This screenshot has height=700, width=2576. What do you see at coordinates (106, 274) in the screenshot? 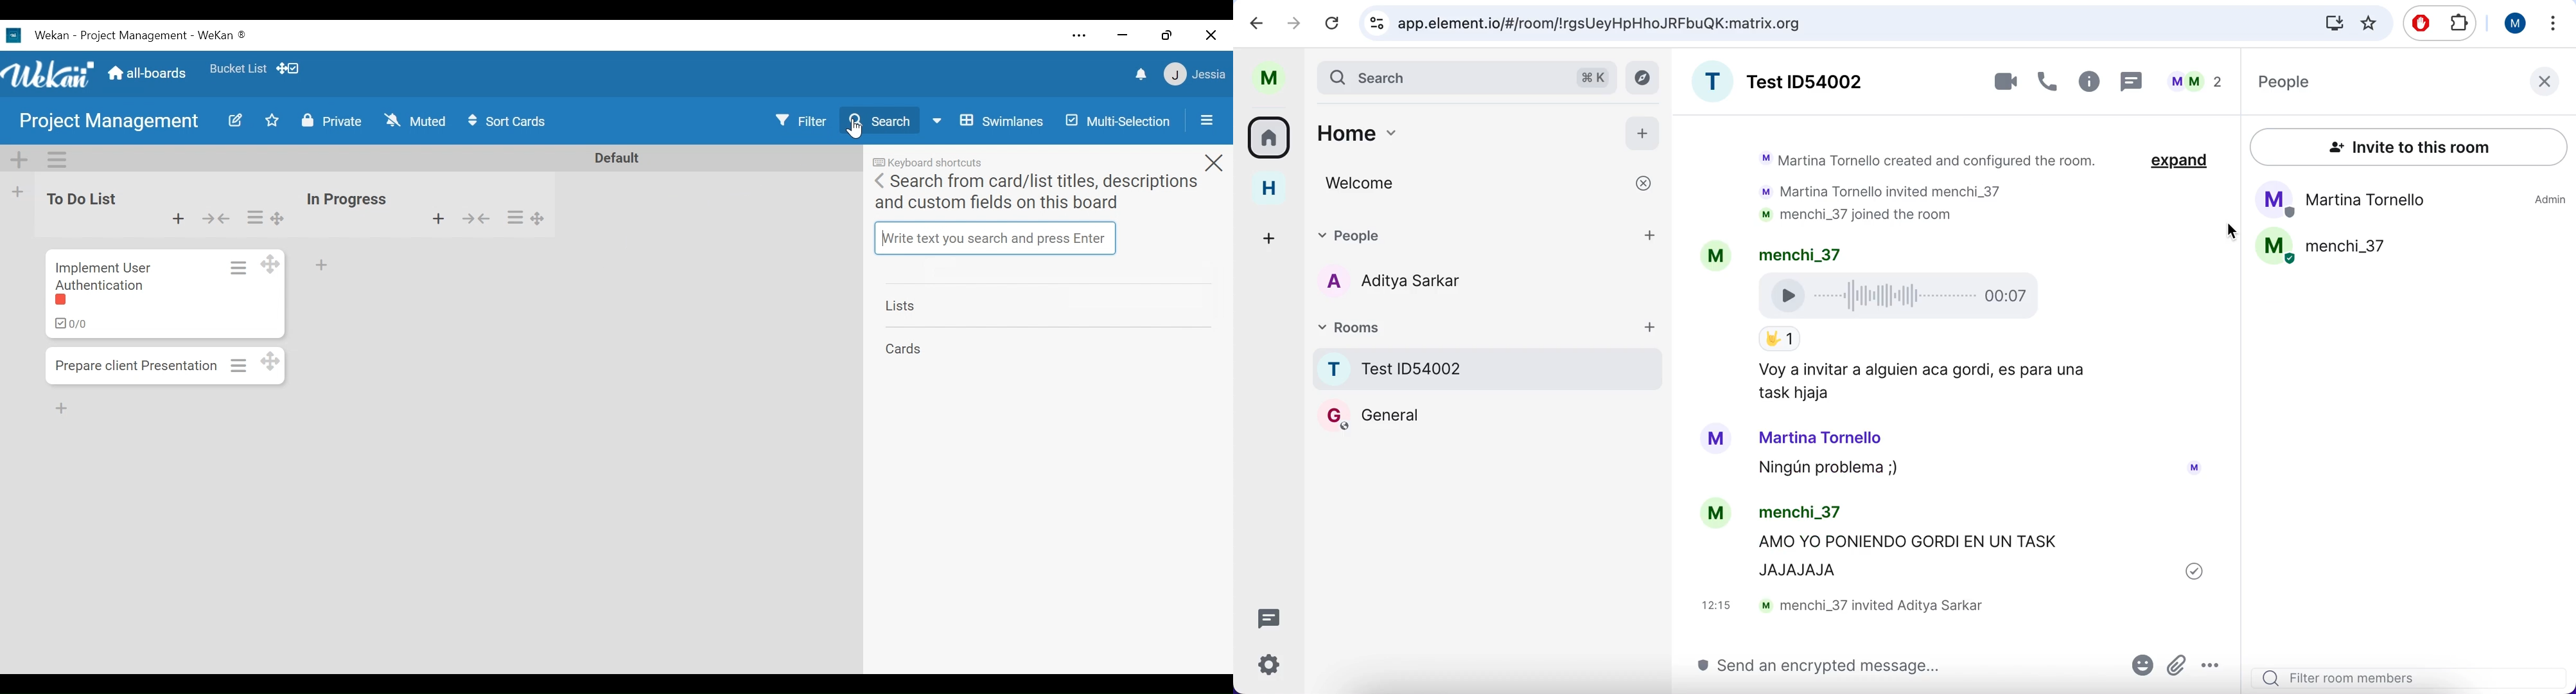
I see `Implement user authentication` at bounding box center [106, 274].